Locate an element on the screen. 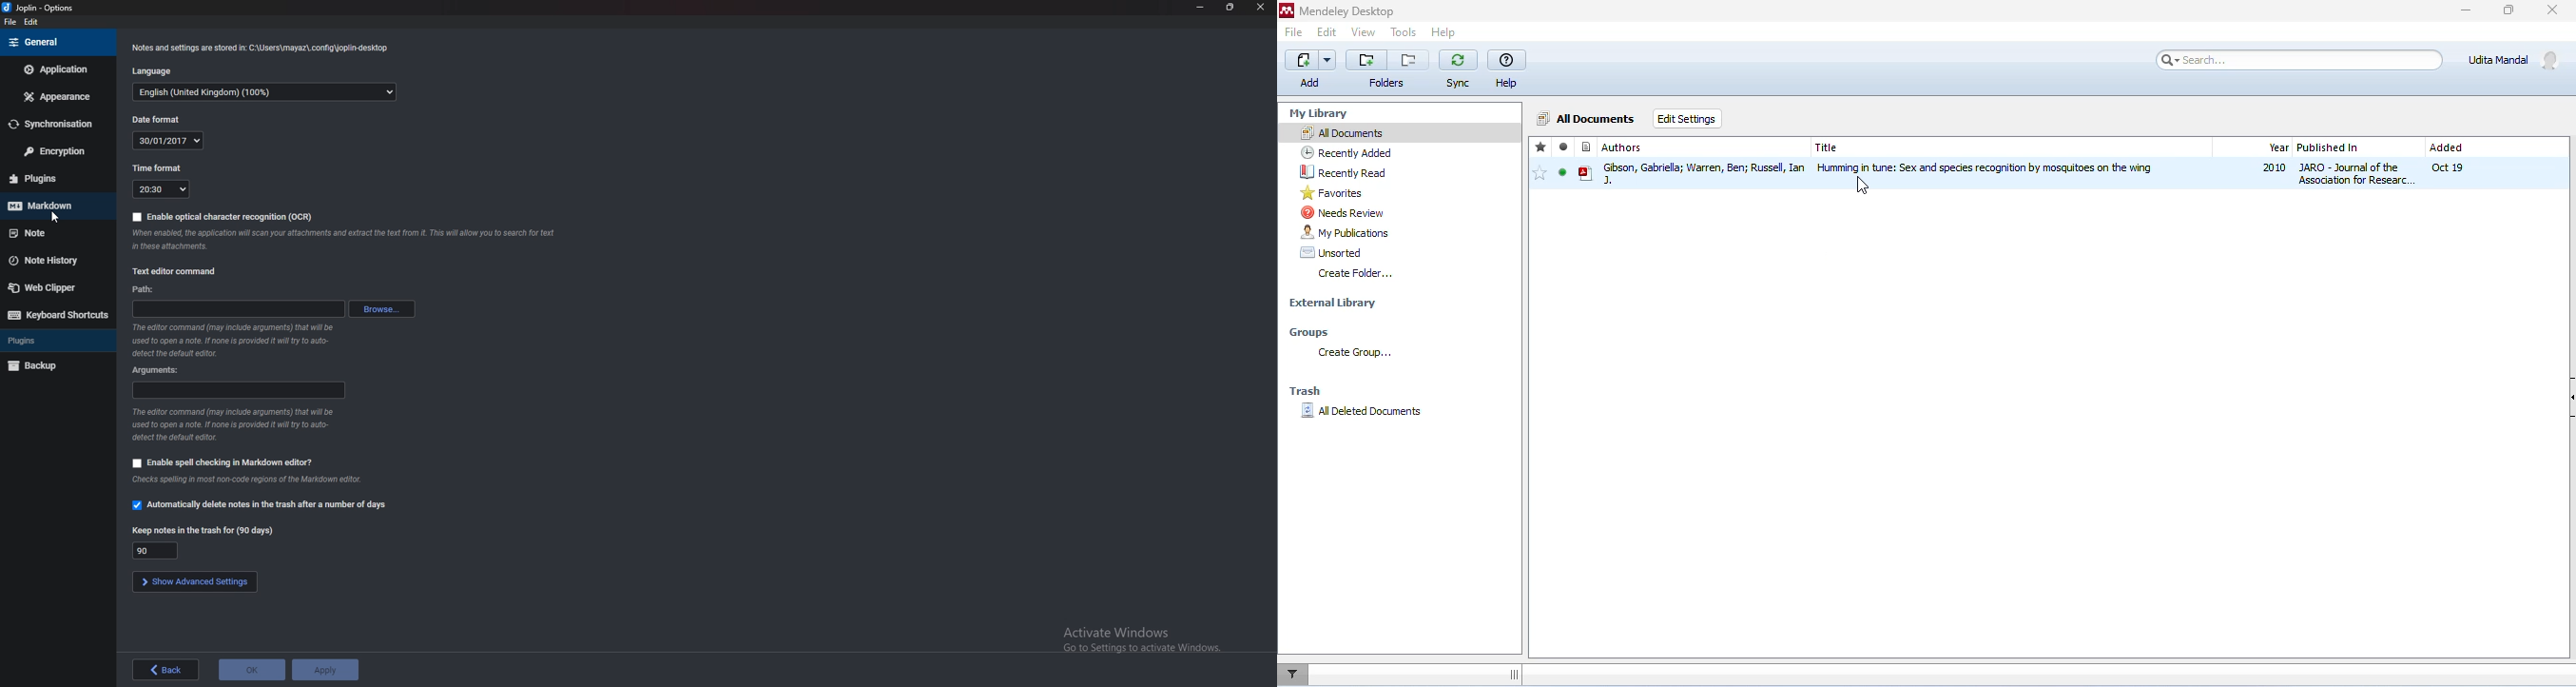  Date format is located at coordinates (166, 141).